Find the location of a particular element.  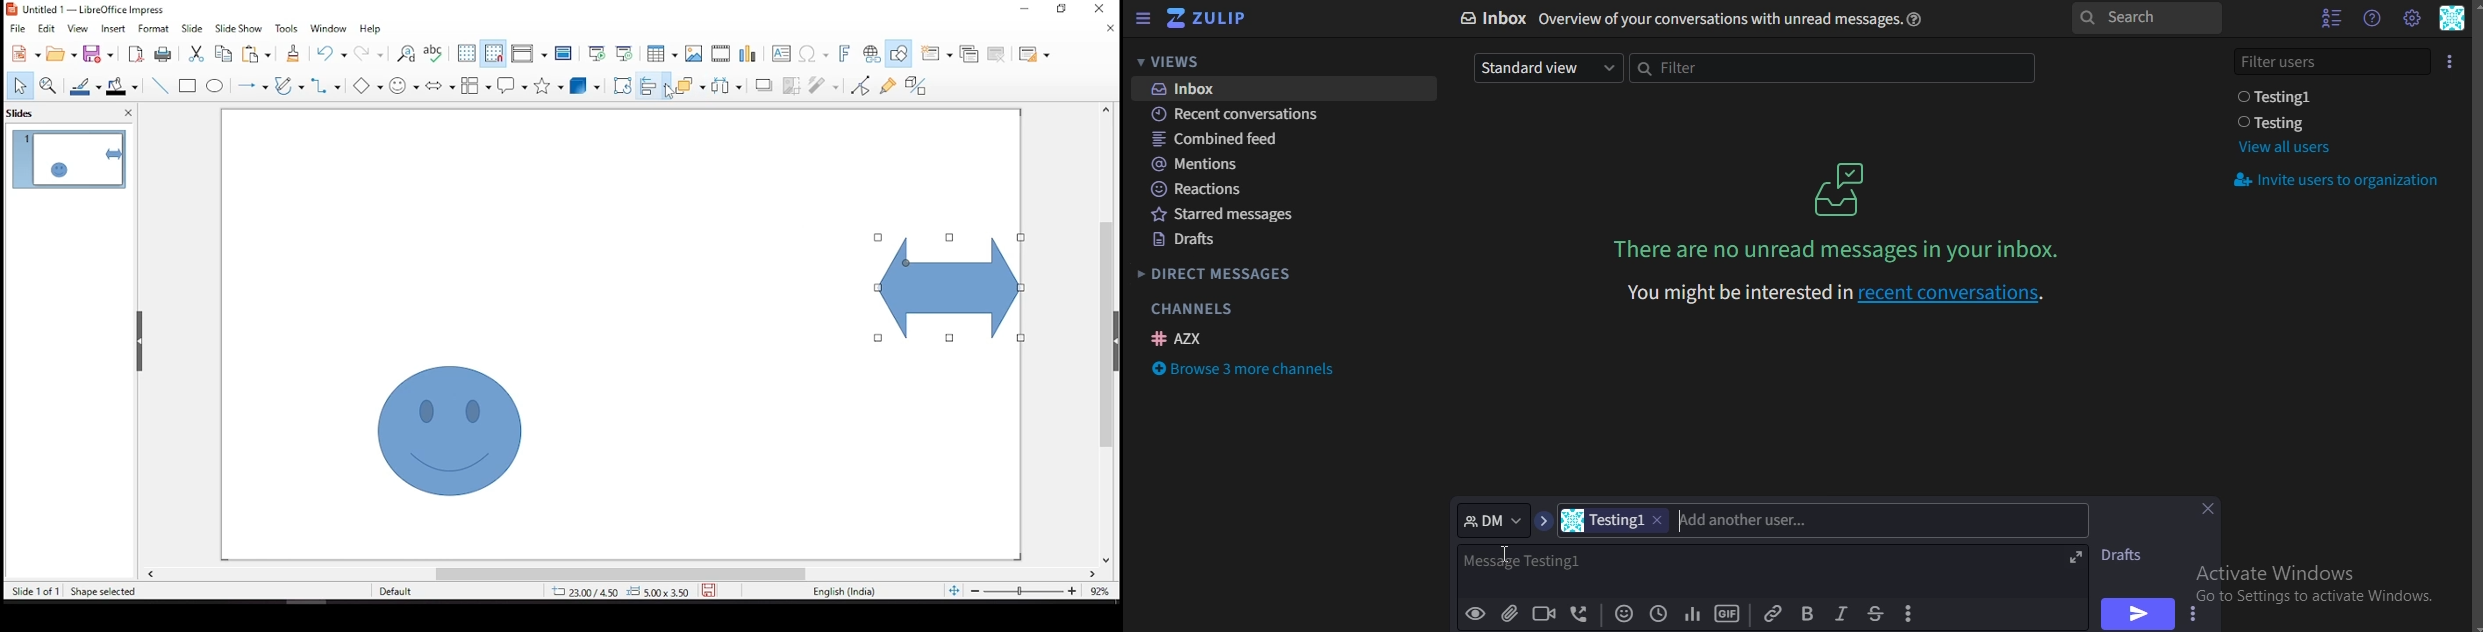

find and replace is located at coordinates (406, 54).